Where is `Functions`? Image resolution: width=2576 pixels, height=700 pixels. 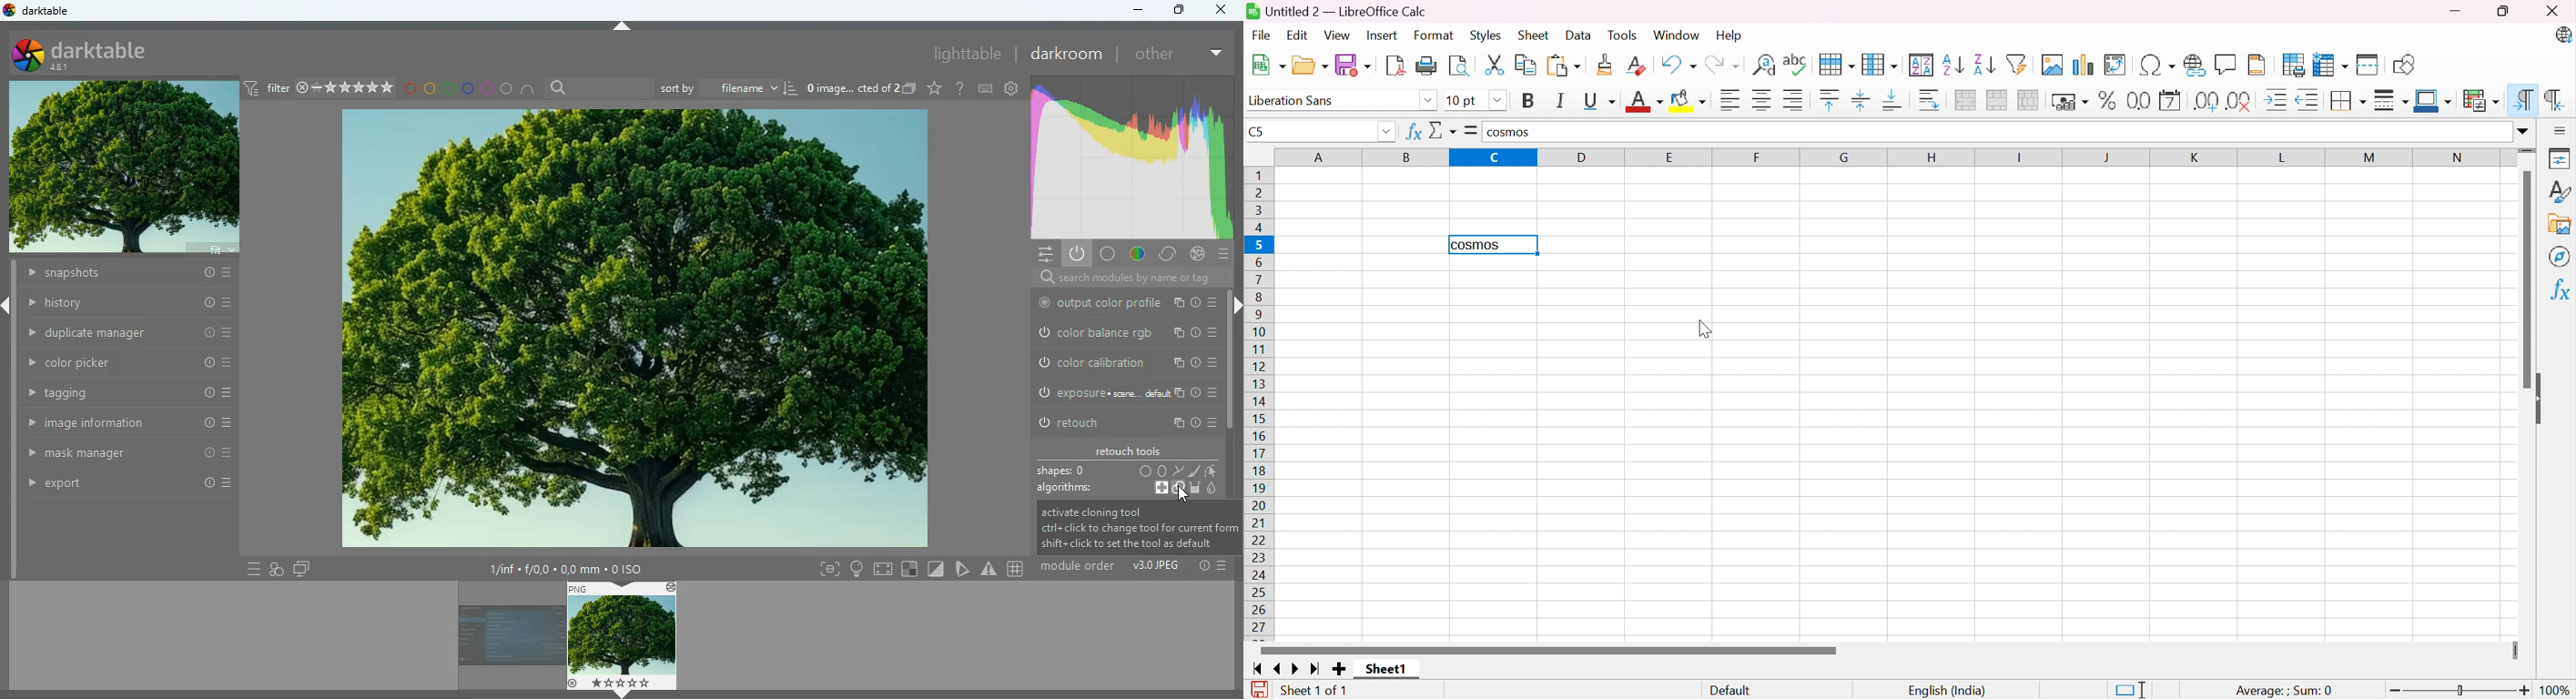 Functions is located at coordinates (2562, 290).